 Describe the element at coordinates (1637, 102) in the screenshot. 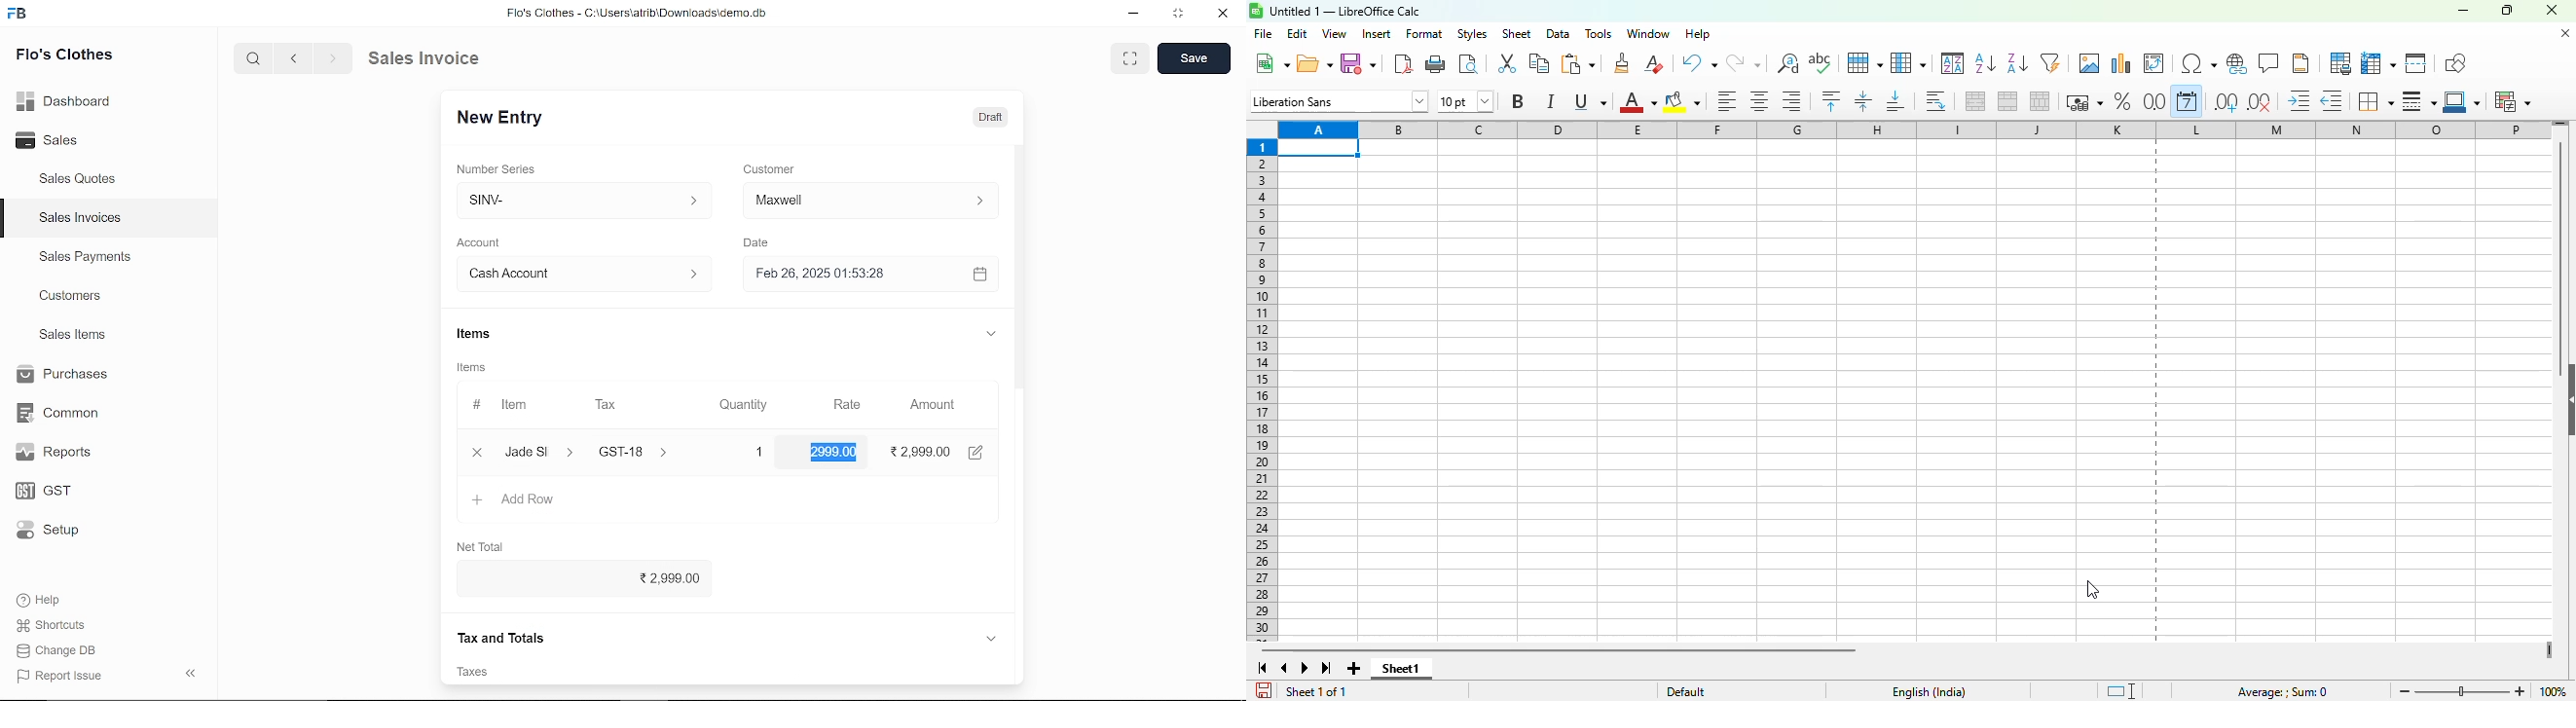

I see `font color` at that location.